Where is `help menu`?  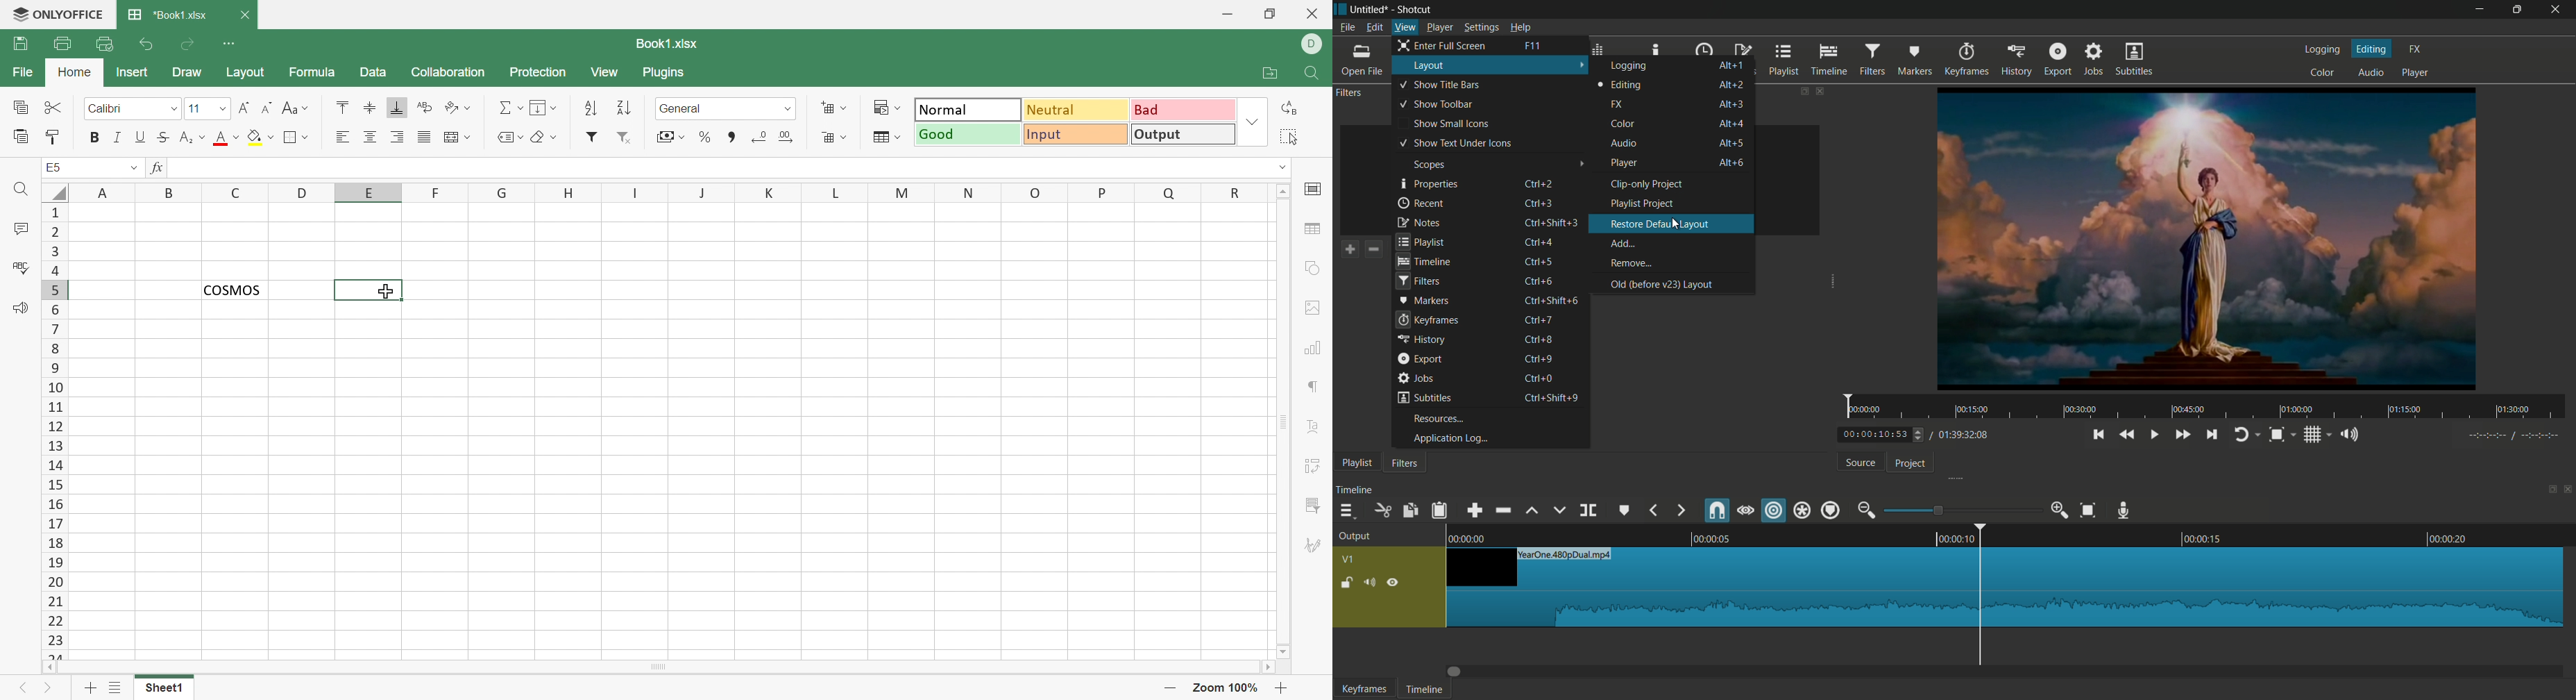
help menu is located at coordinates (1520, 27).